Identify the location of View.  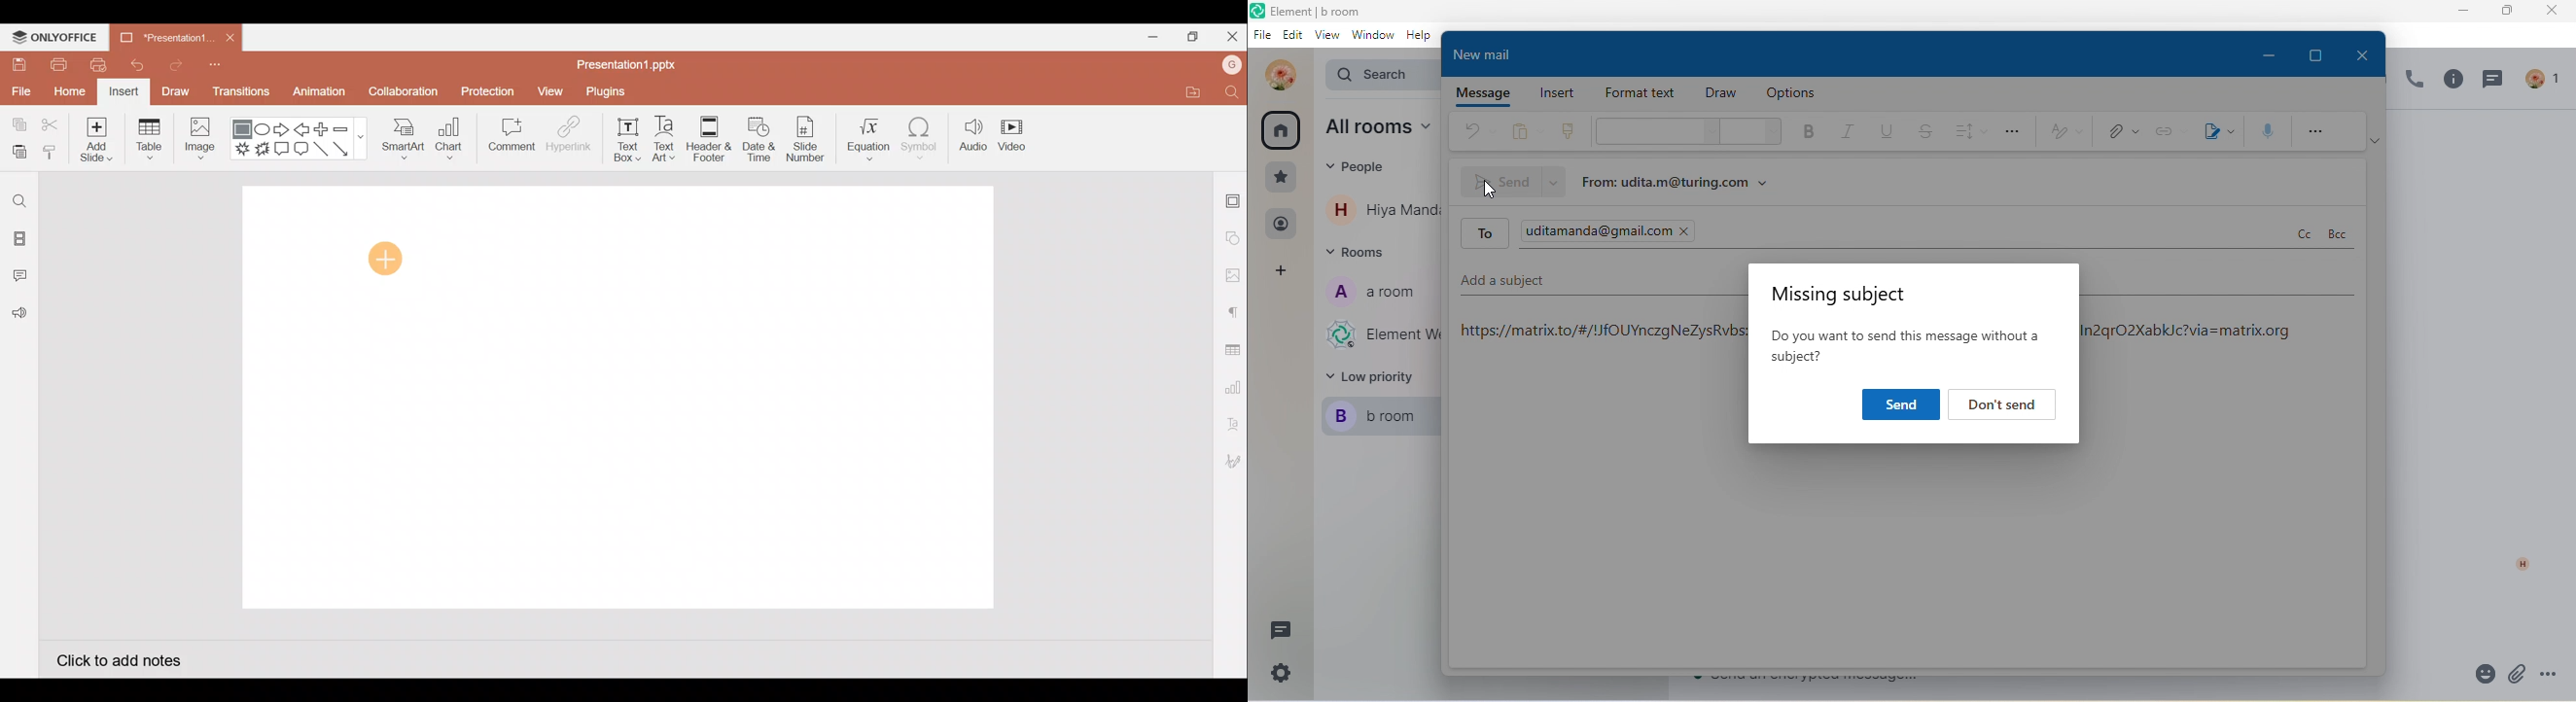
(553, 88).